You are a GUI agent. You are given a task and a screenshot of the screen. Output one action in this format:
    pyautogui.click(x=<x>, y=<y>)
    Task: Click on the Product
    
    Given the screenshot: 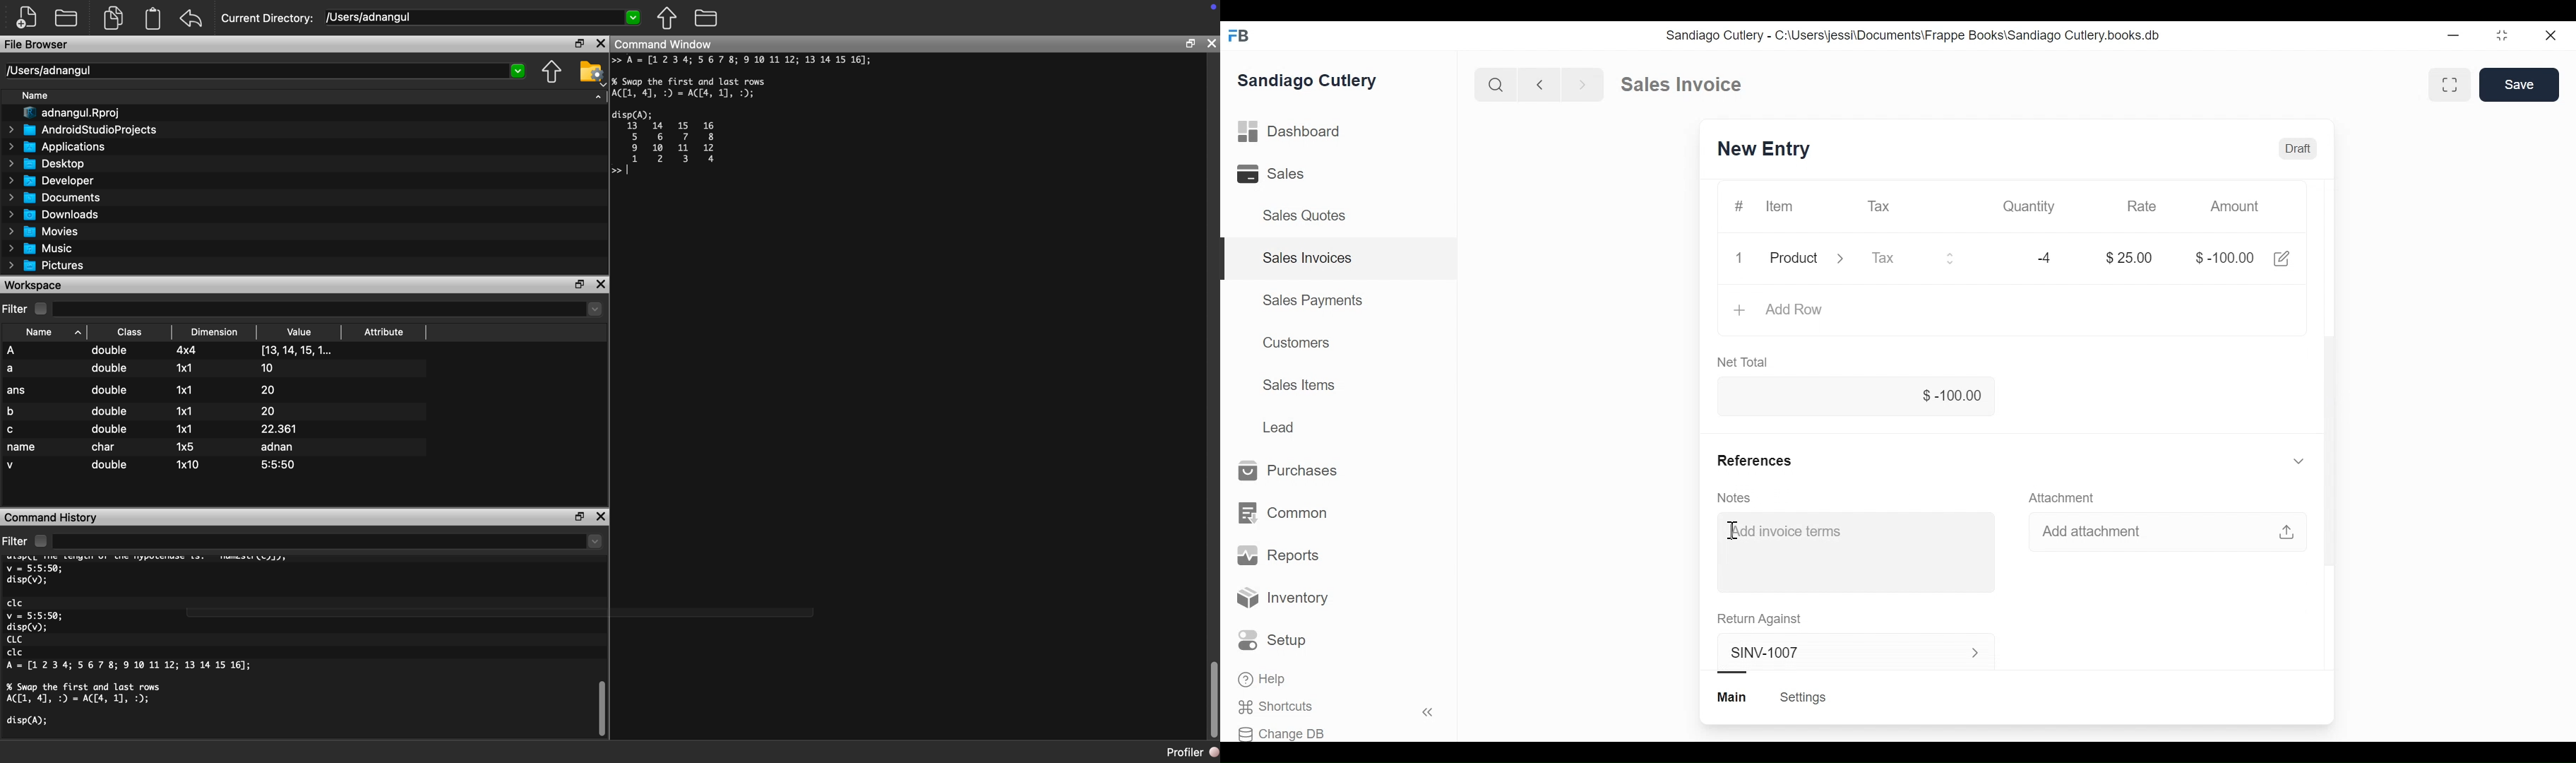 What is the action you would take?
    pyautogui.click(x=1806, y=259)
    